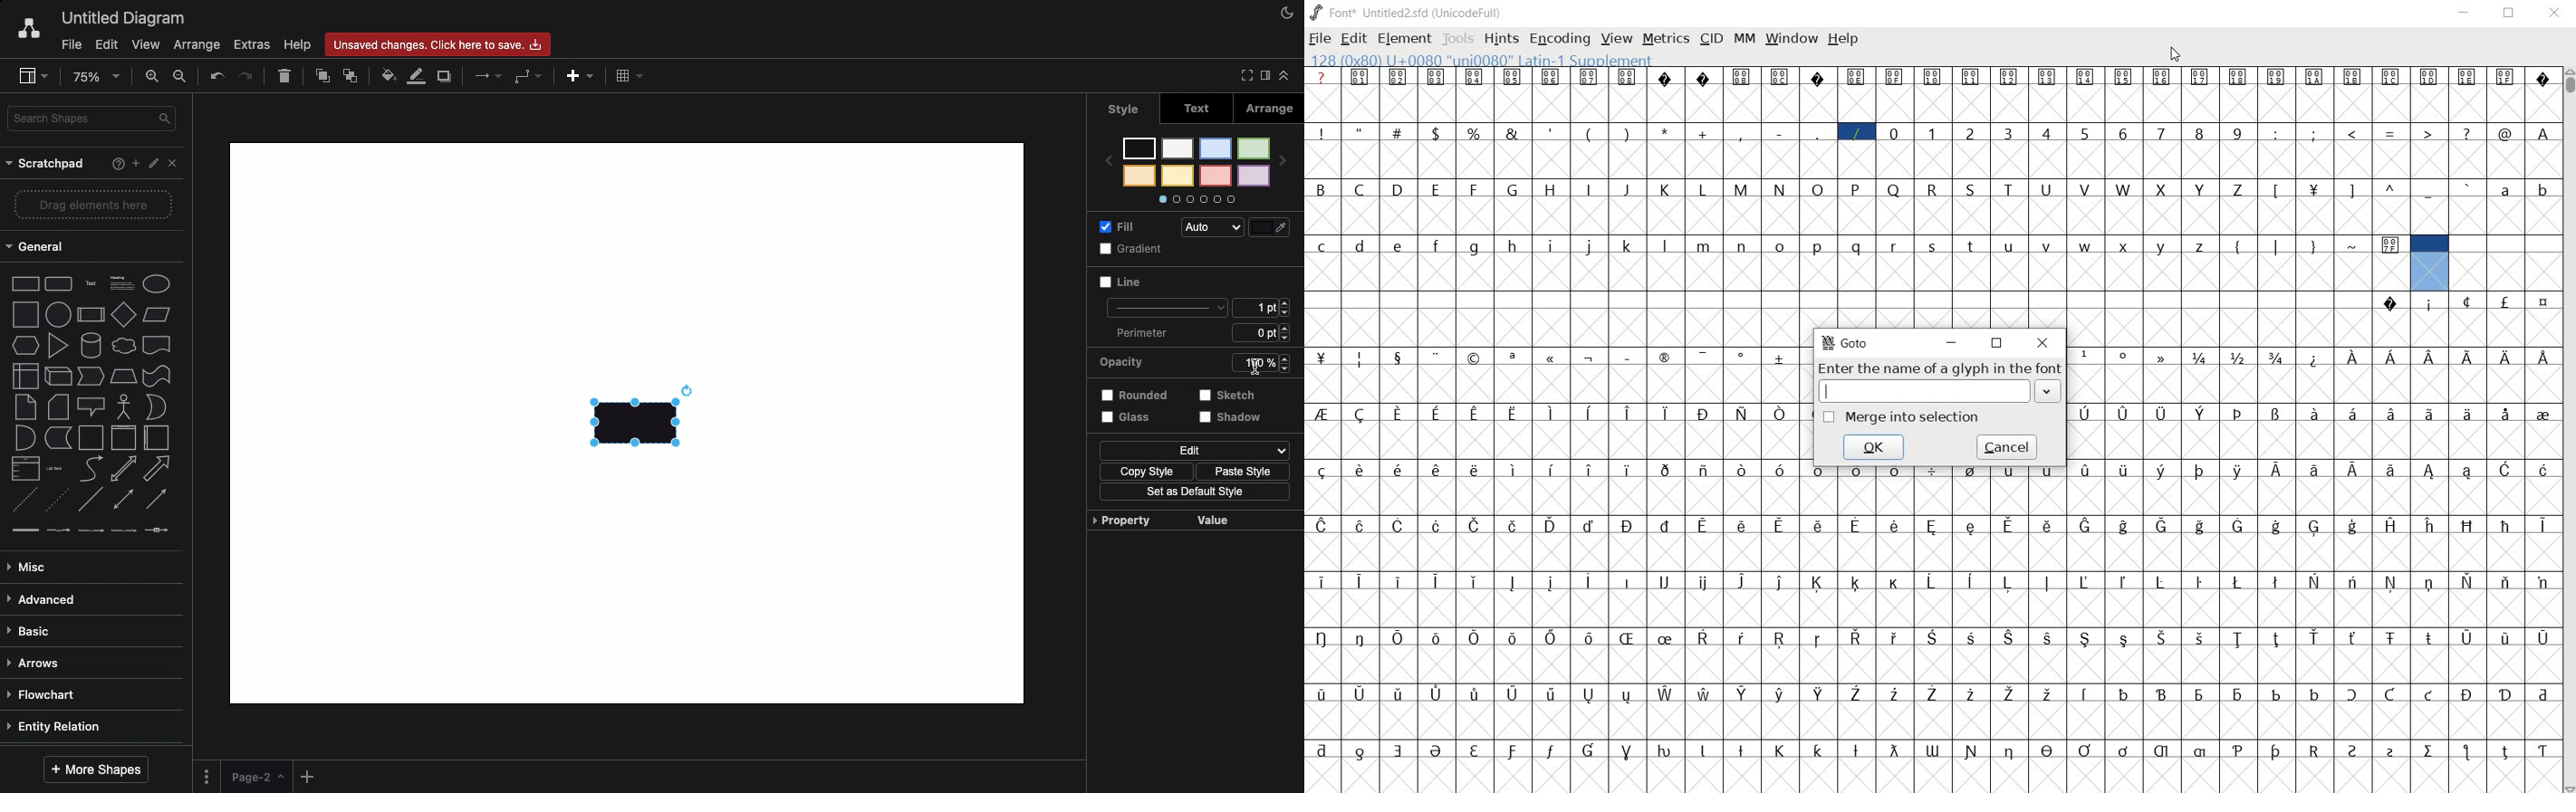 This screenshot has width=2576, height=812. Describe the element at coordinates (1478, 749) in the screenshot. I see `Symbol` at that location.